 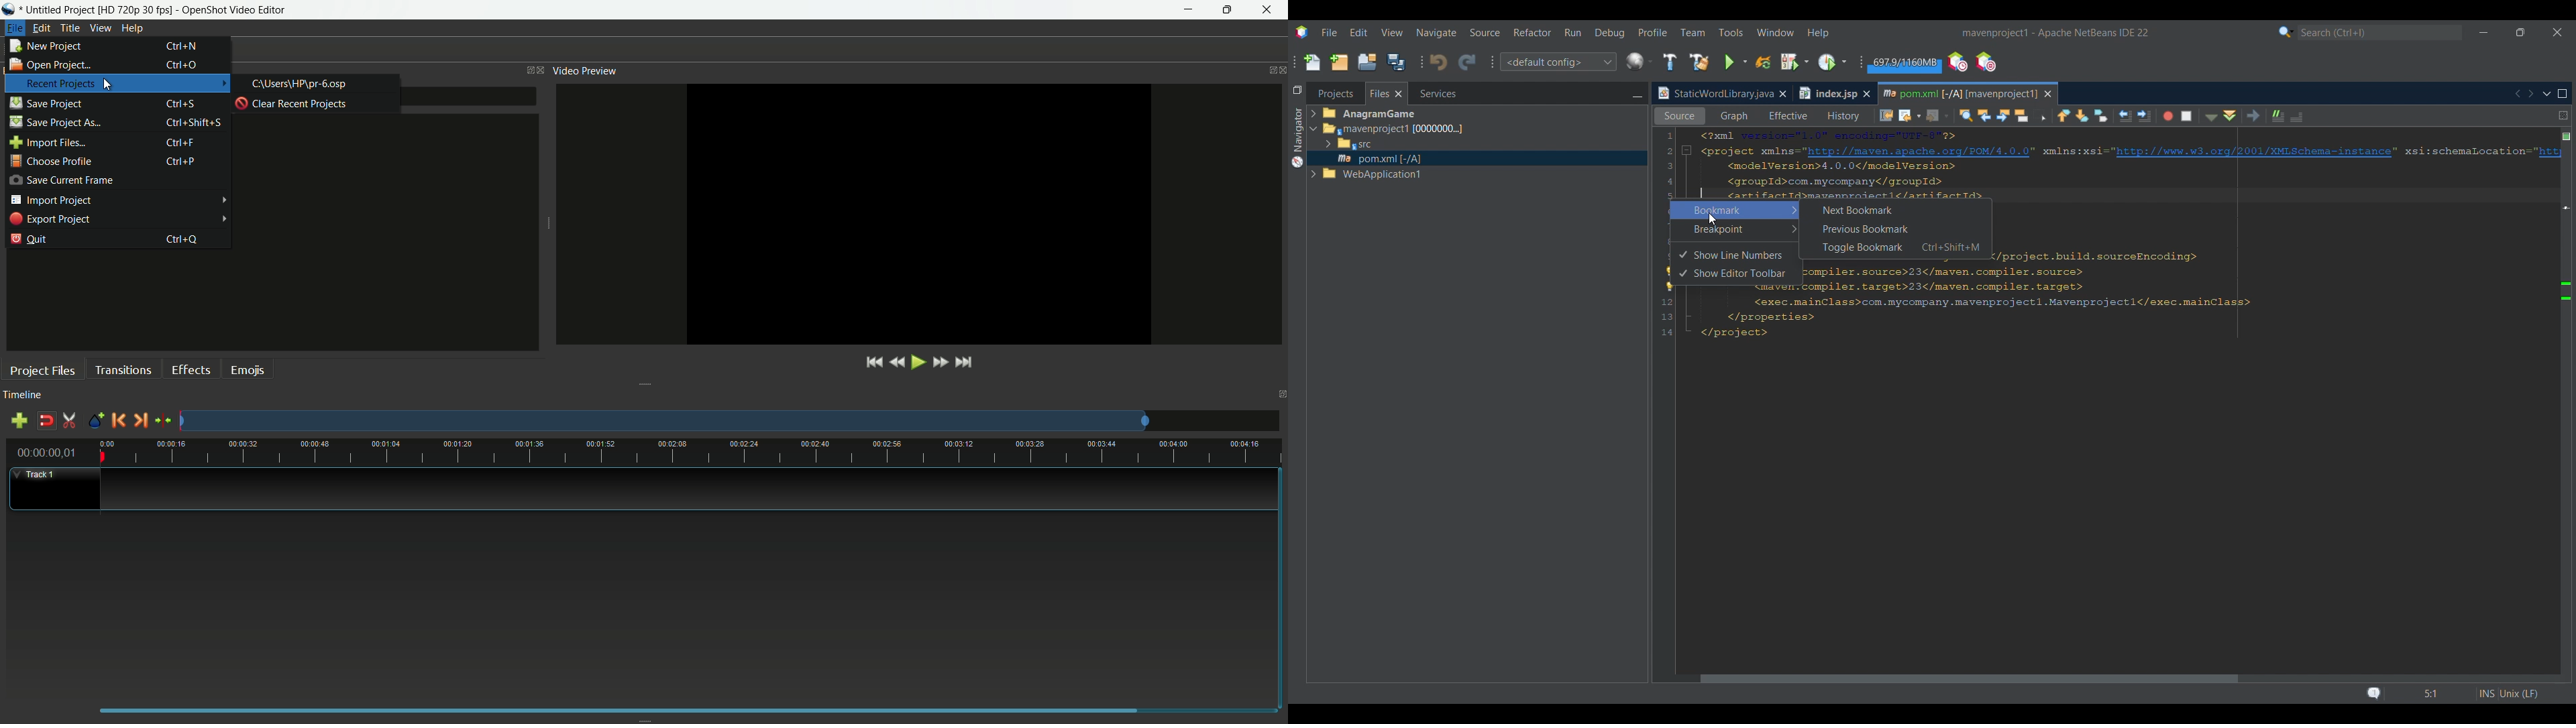 What do you see at coordinates (2141, 115) in the screenshot?
I see `Shift line right` at bounding box center [2141, 115].